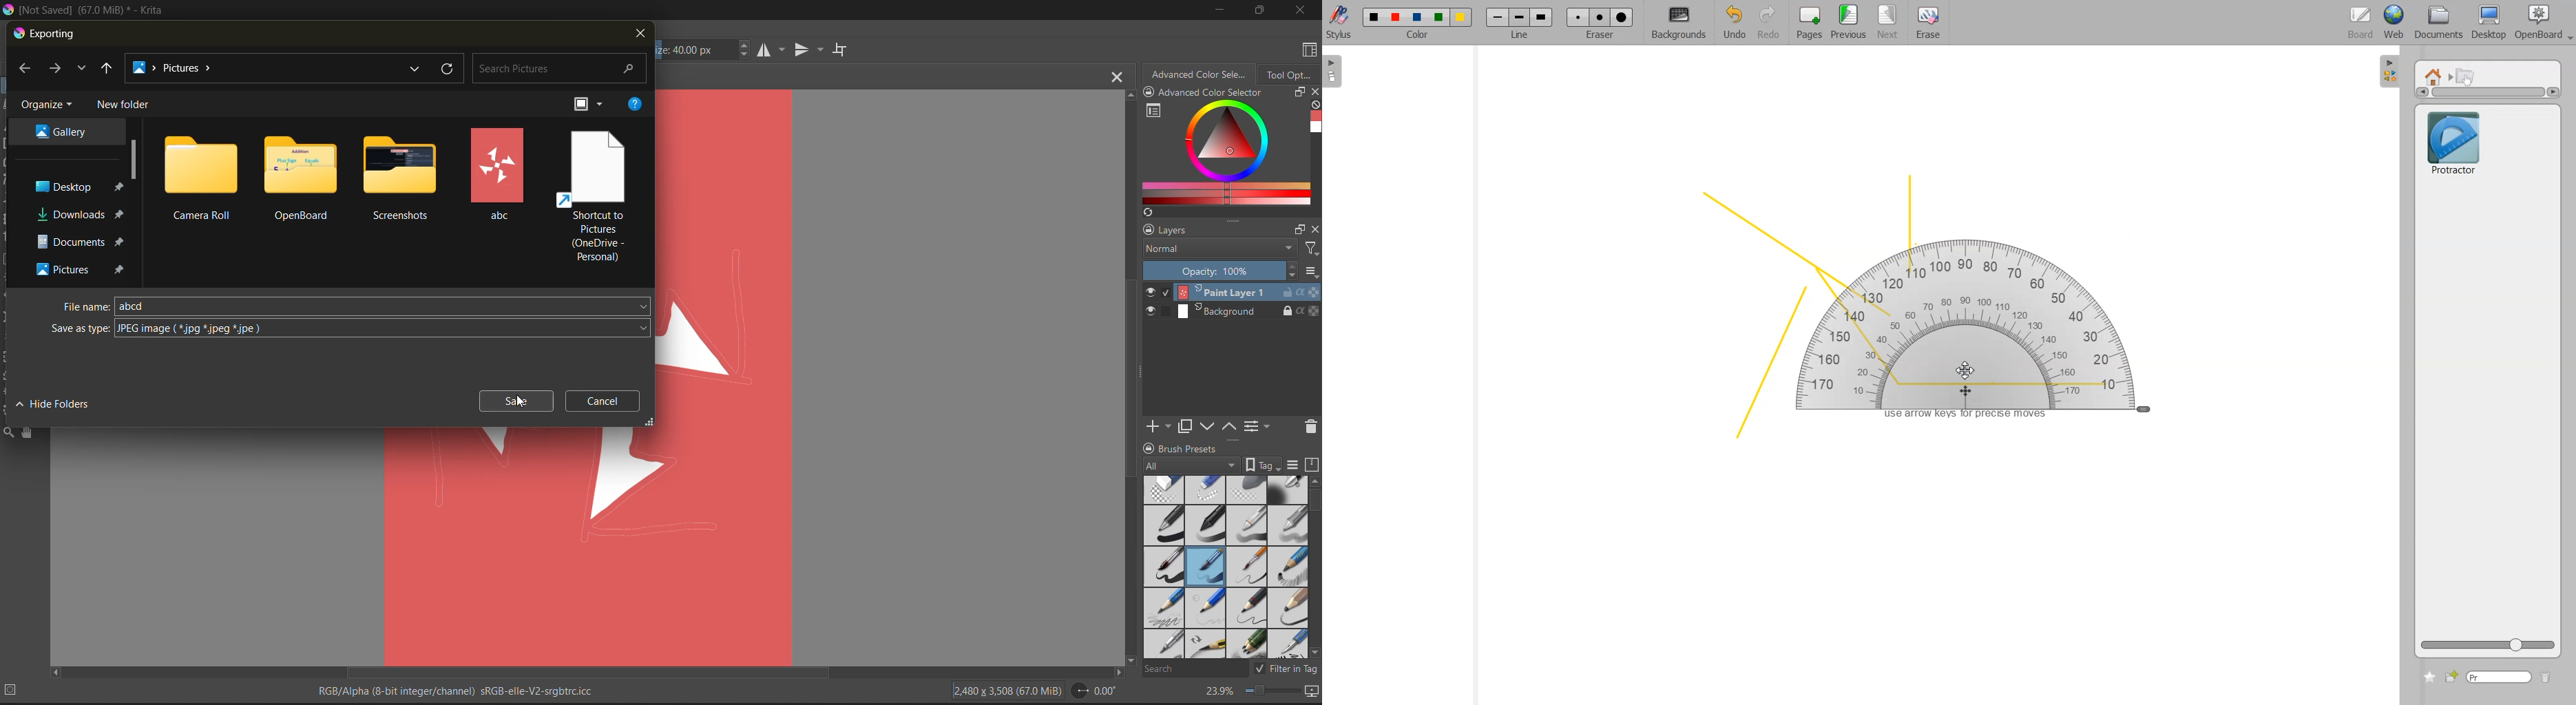 This screenshot has height=728, width=2576. Describe the element at coordinates (1192, 428) in the screenshot. I see `duplicate layer ` at that location.